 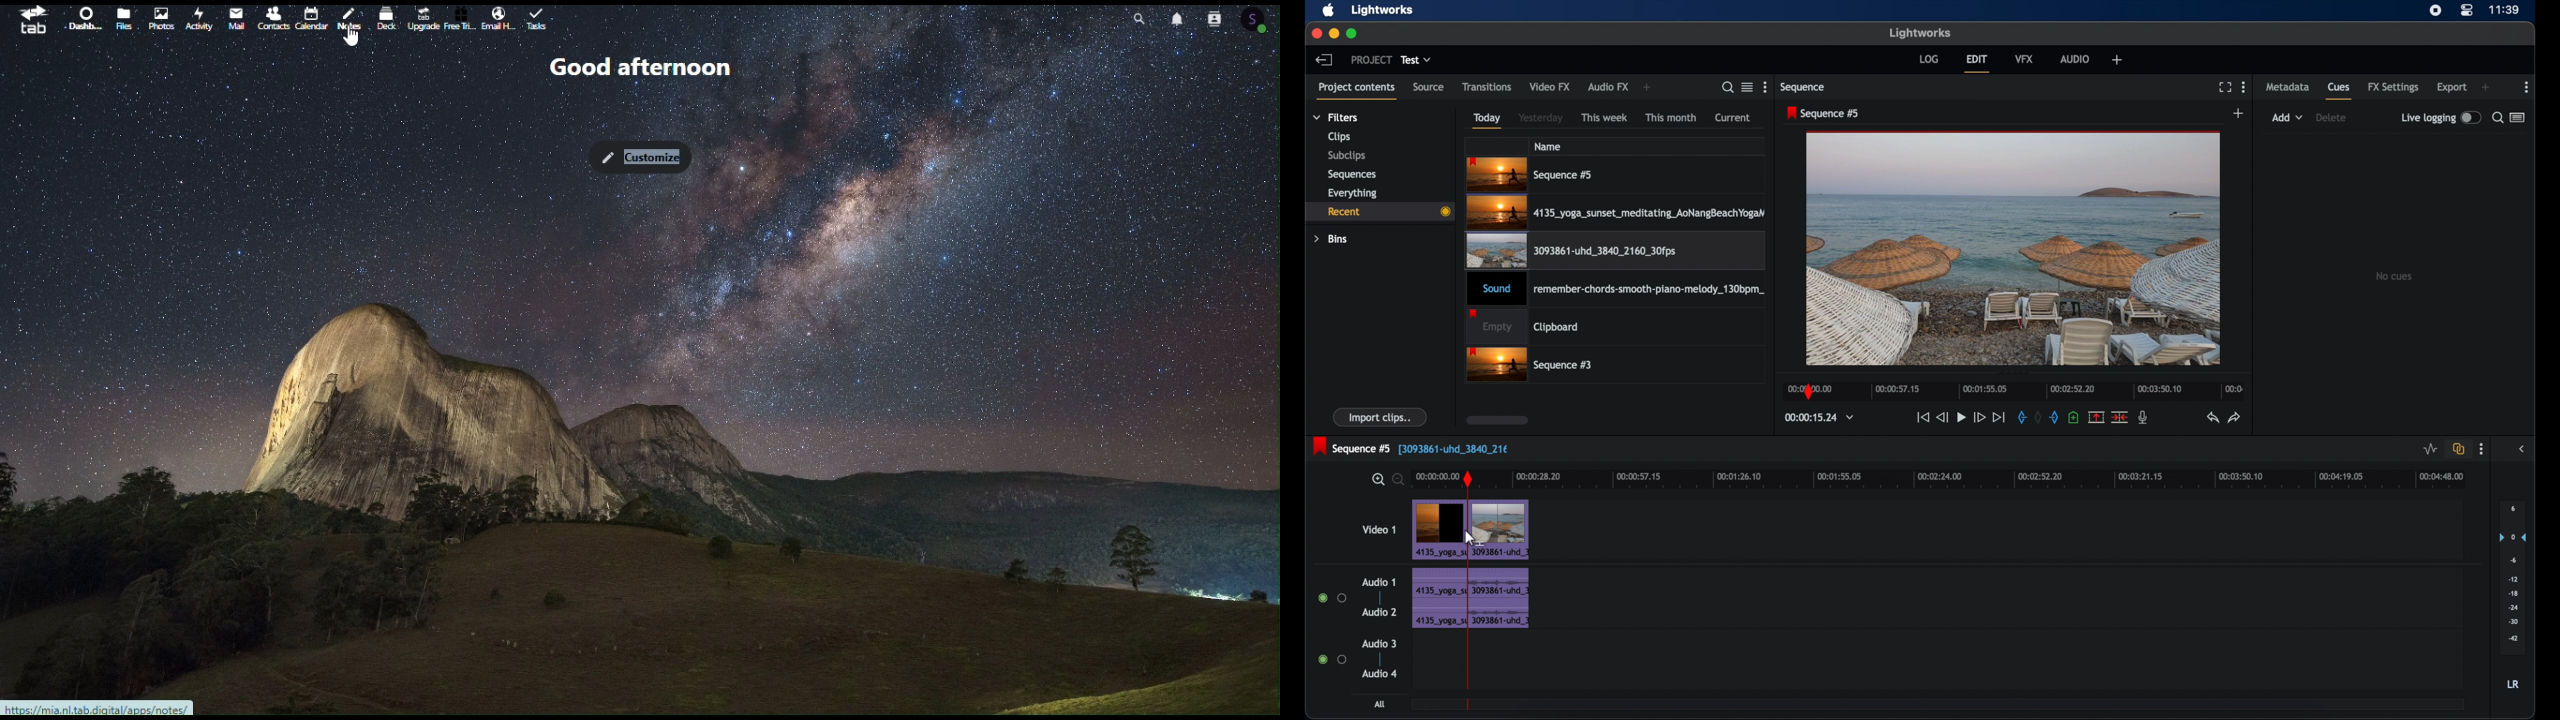 I want to click on remove  marked section, so click(x=2096, y=417).